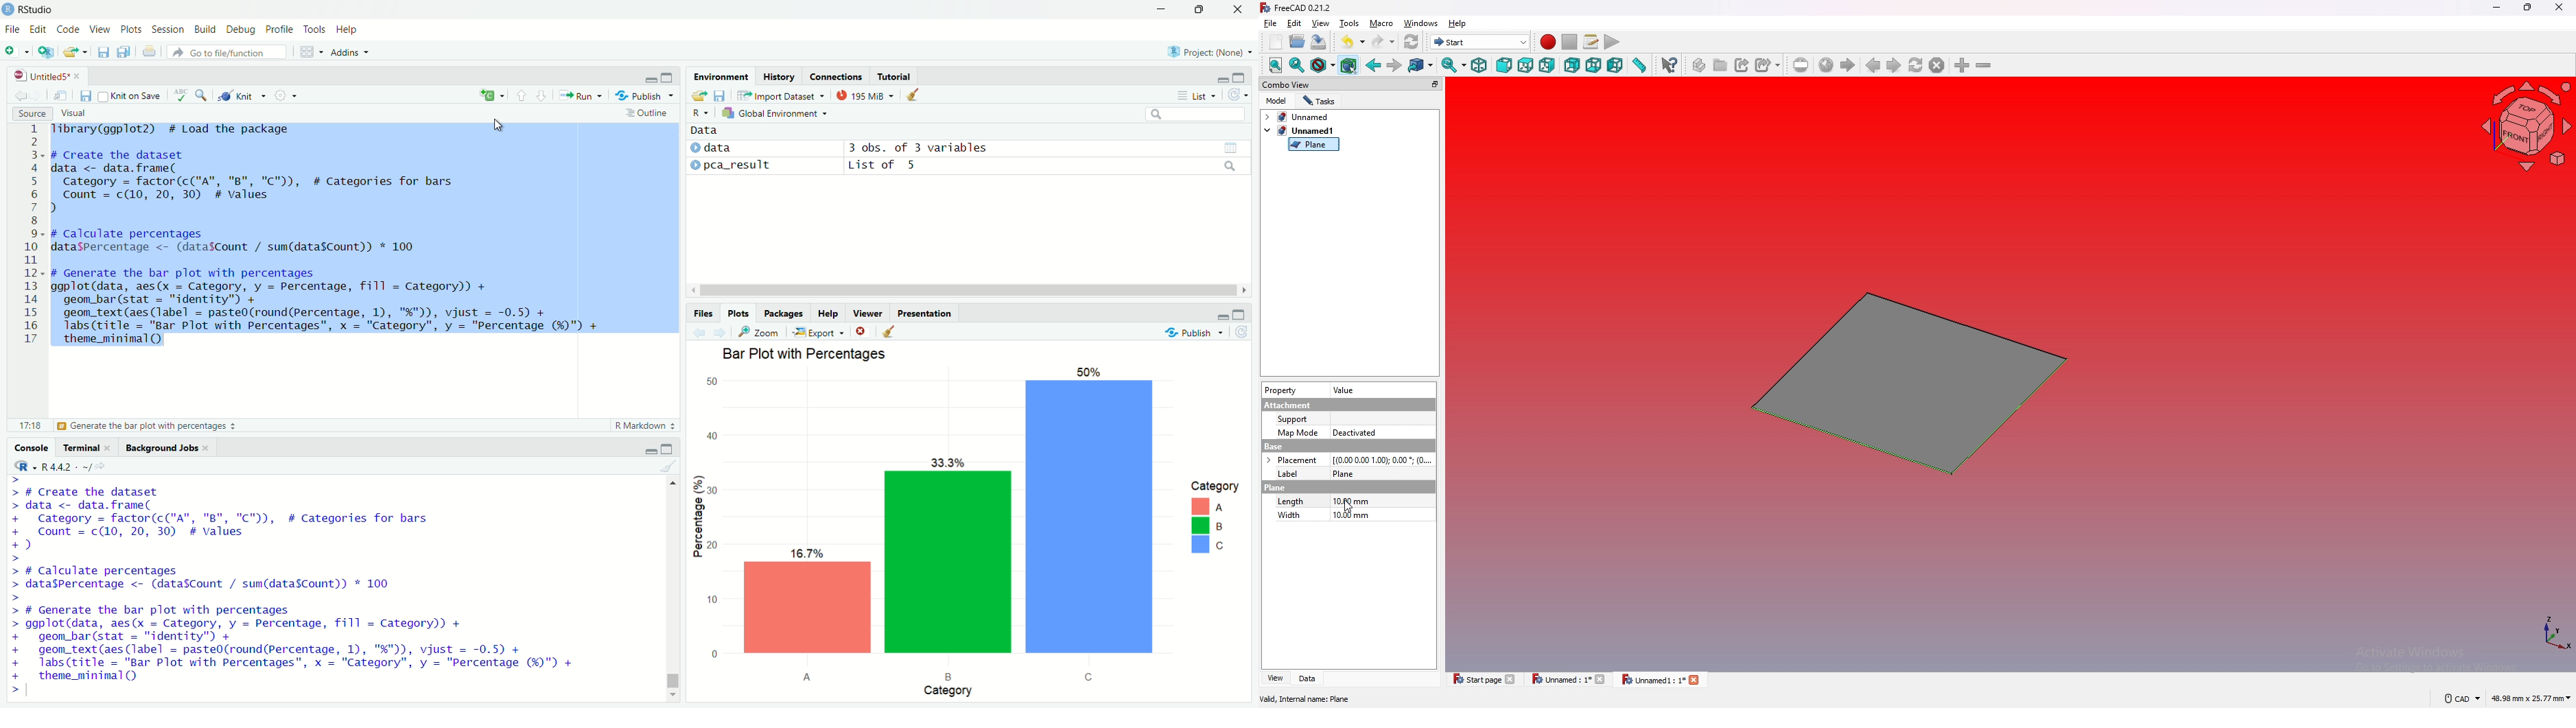 Image resolution: width=2576 pixels, height=728 pixels. I want to click on publish, so click(639, 96).